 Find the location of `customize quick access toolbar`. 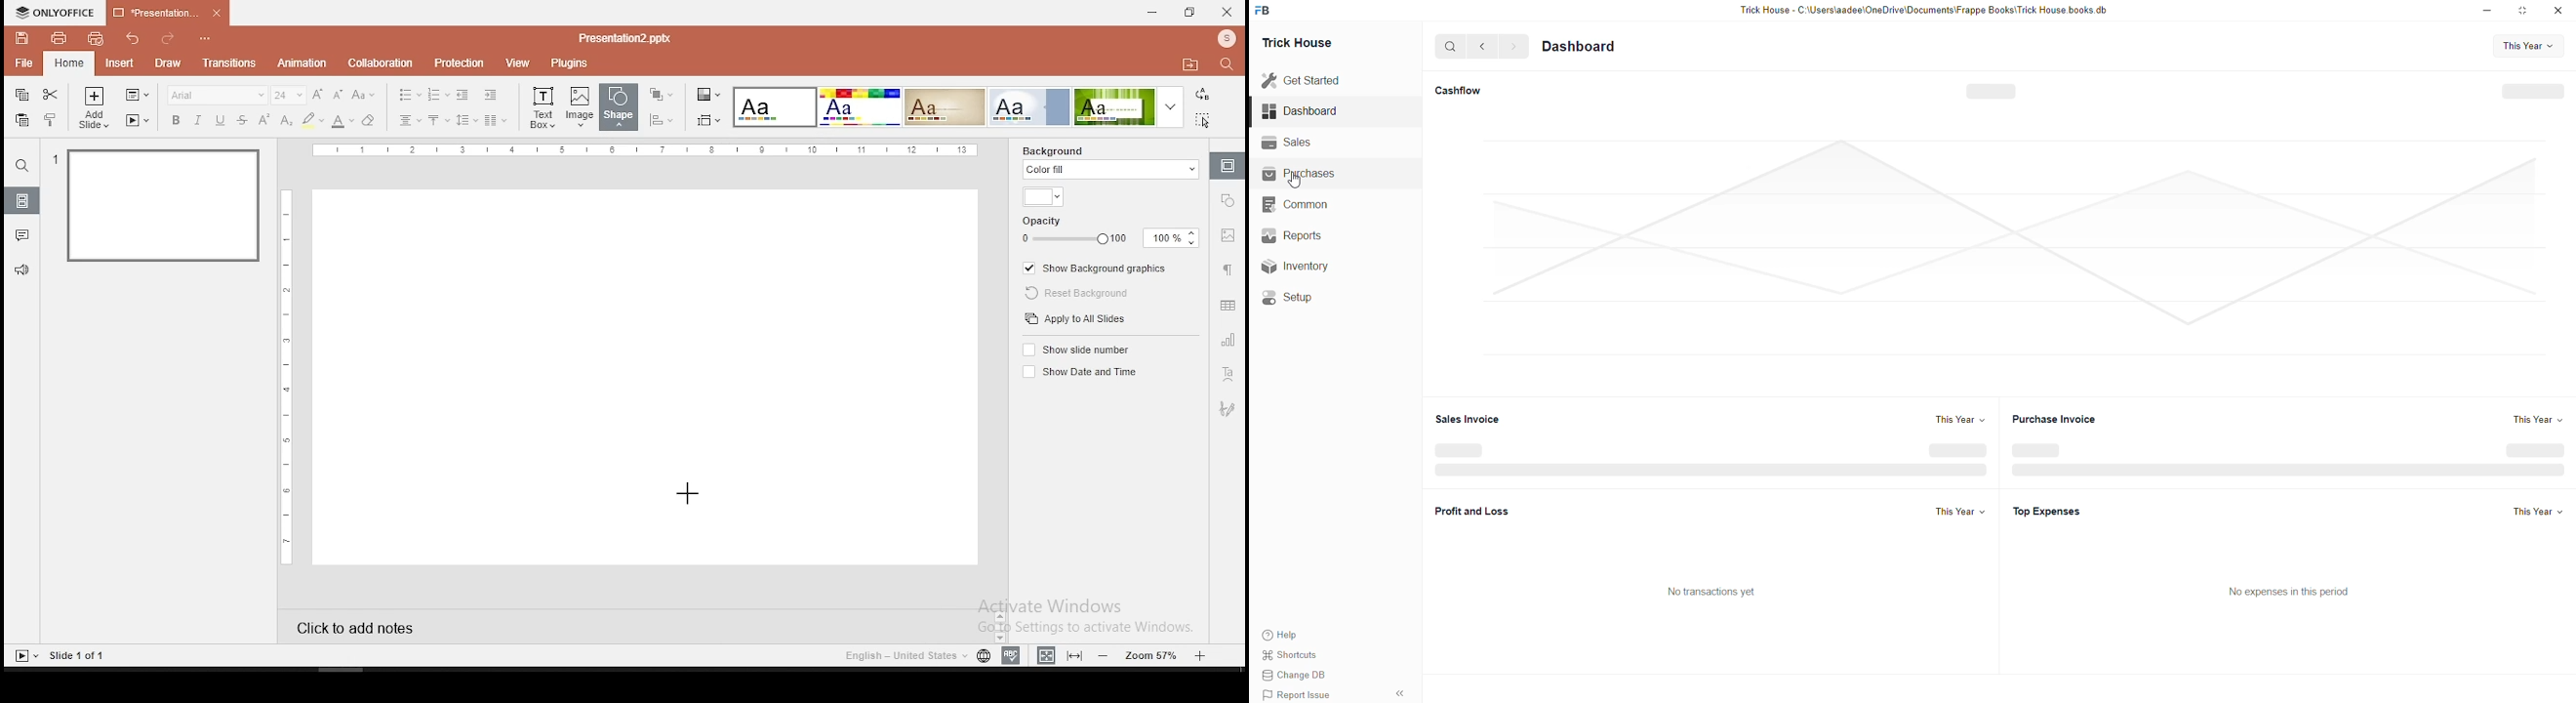

customize quick access toolbar is located at coordinates (206, 35).